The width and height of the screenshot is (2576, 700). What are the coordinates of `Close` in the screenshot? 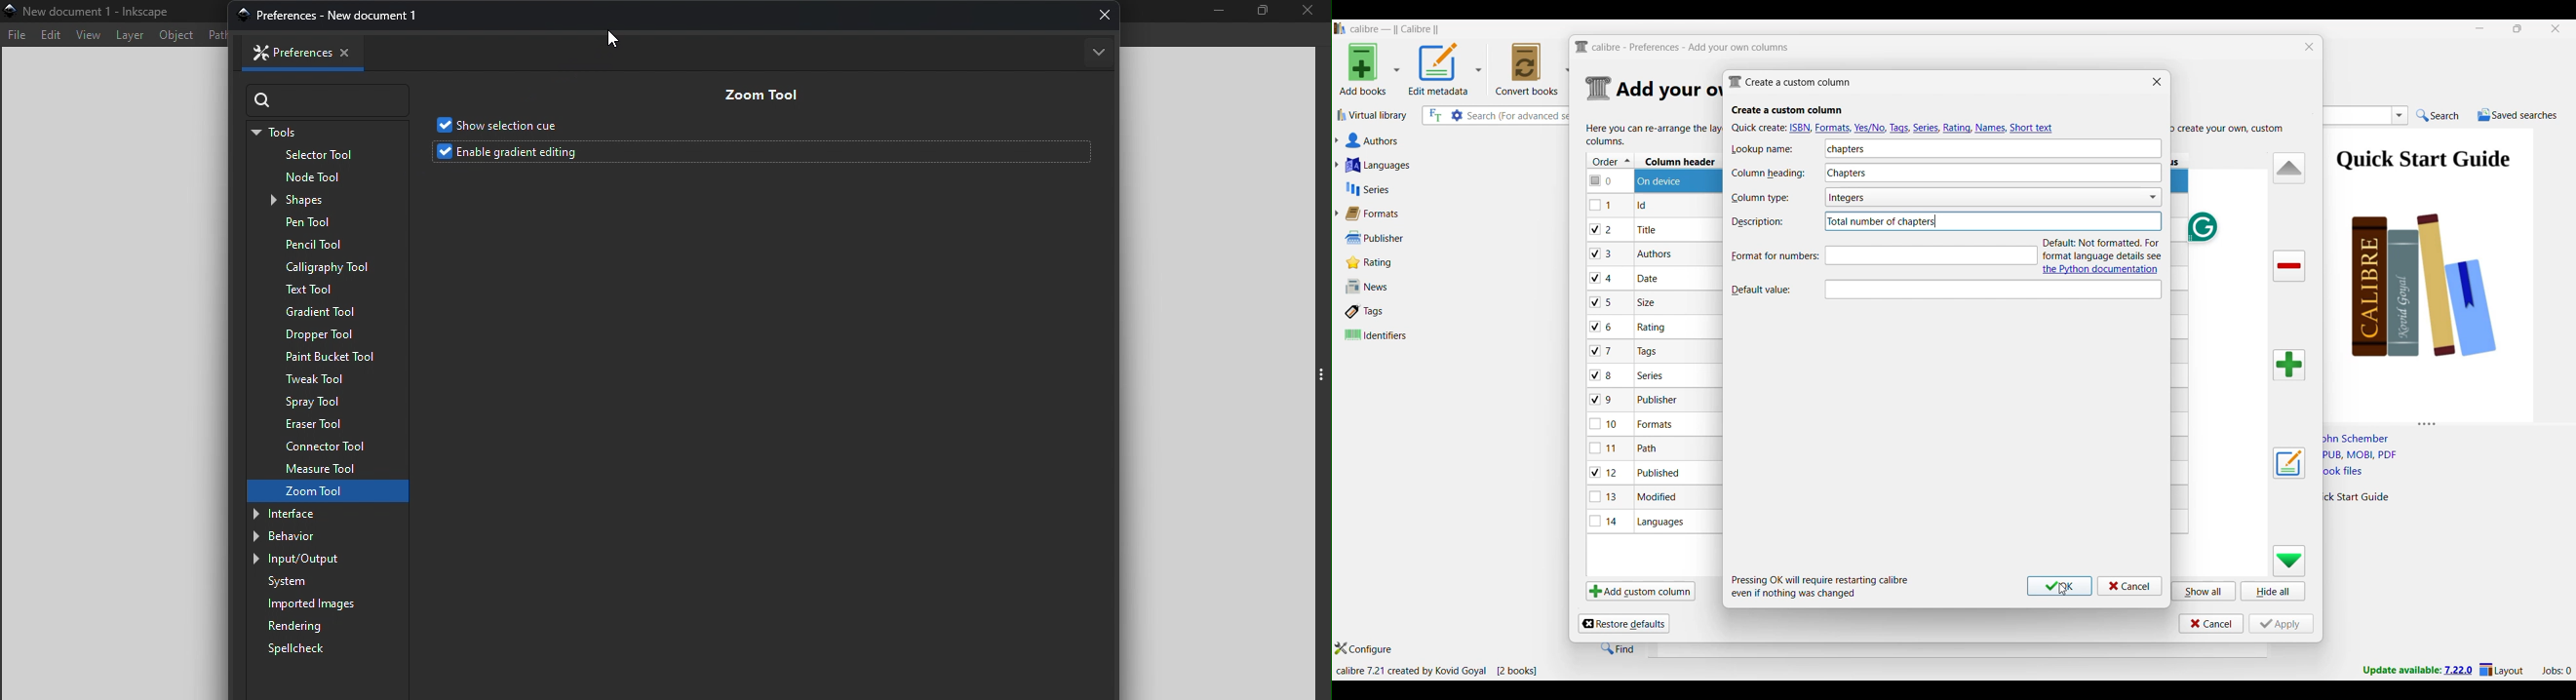 It's located at (1312, 12).